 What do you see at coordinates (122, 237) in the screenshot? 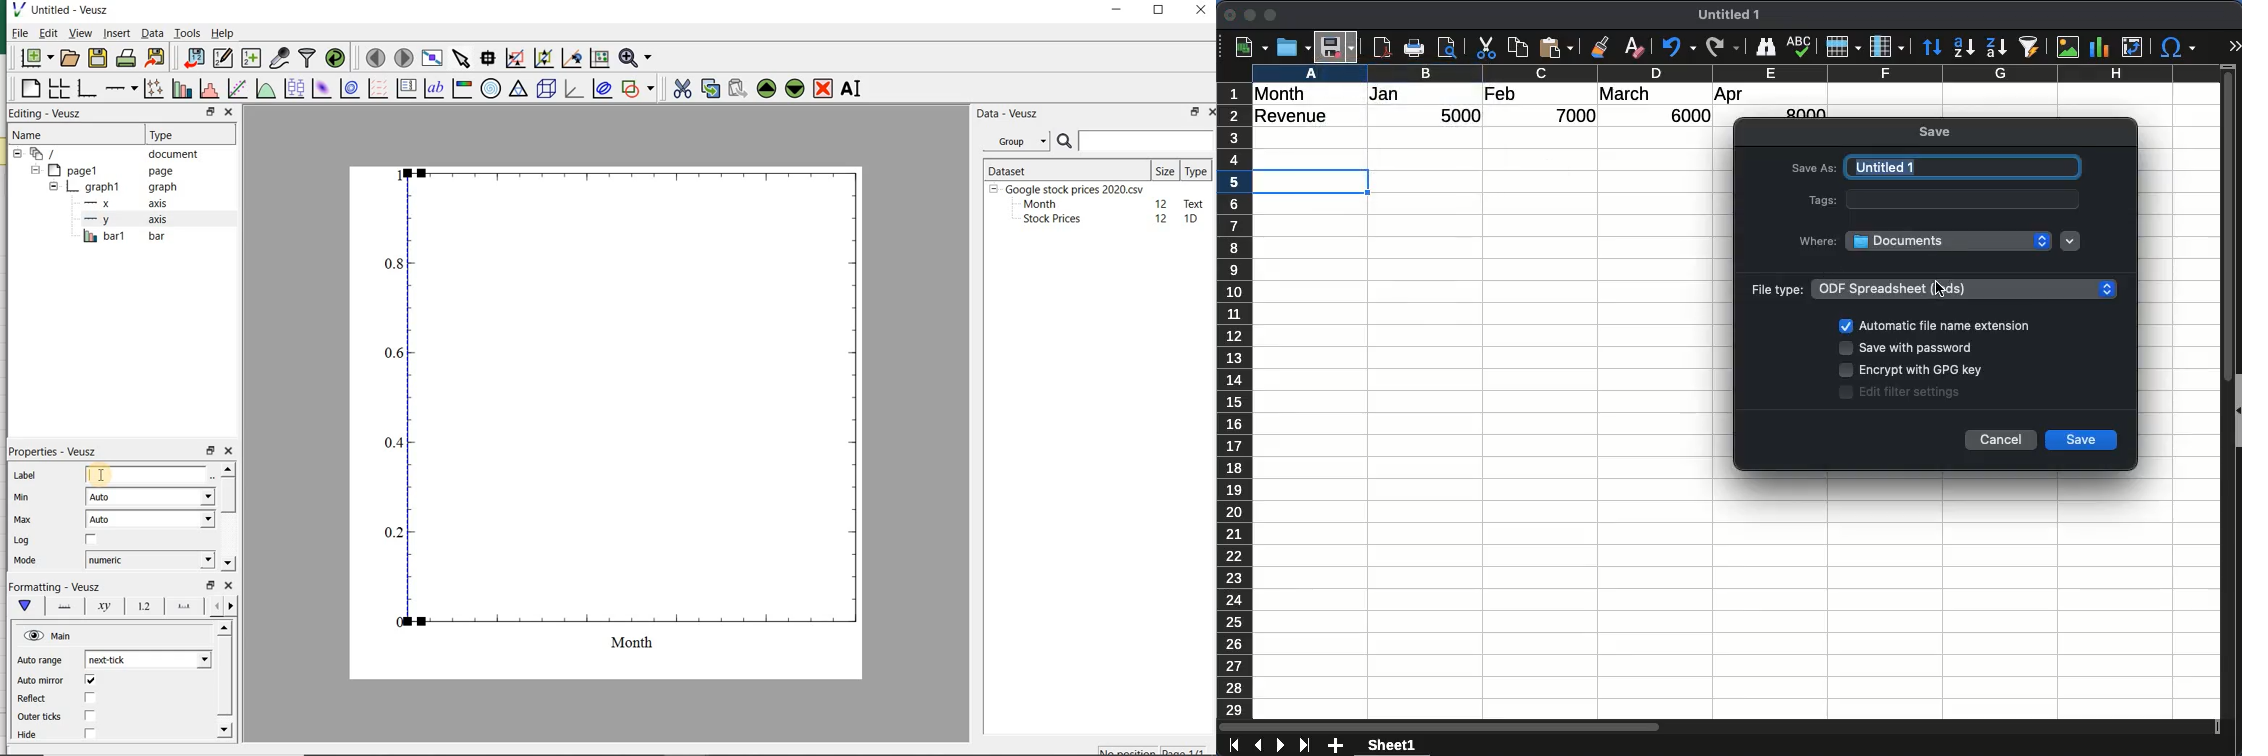
I see `bar1` at bounding box center [122, 237].